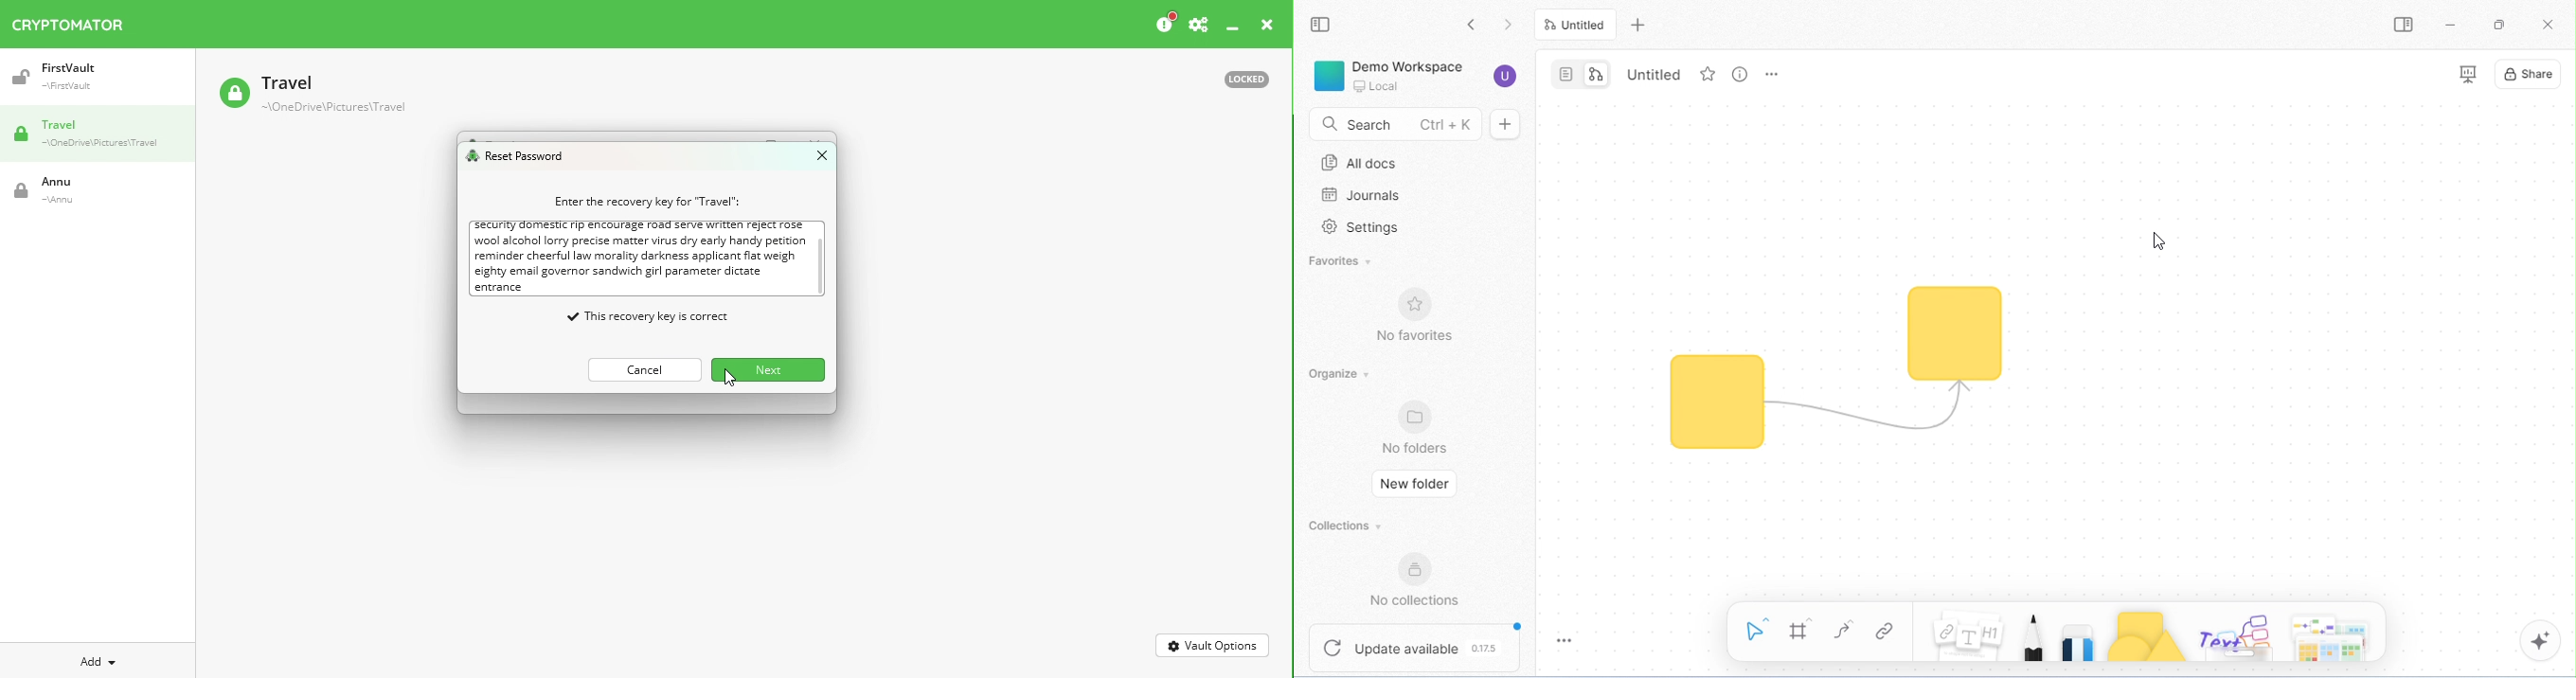 This screenshot has width=2576, height=700. I want to click on settings, so click(1359, 229).